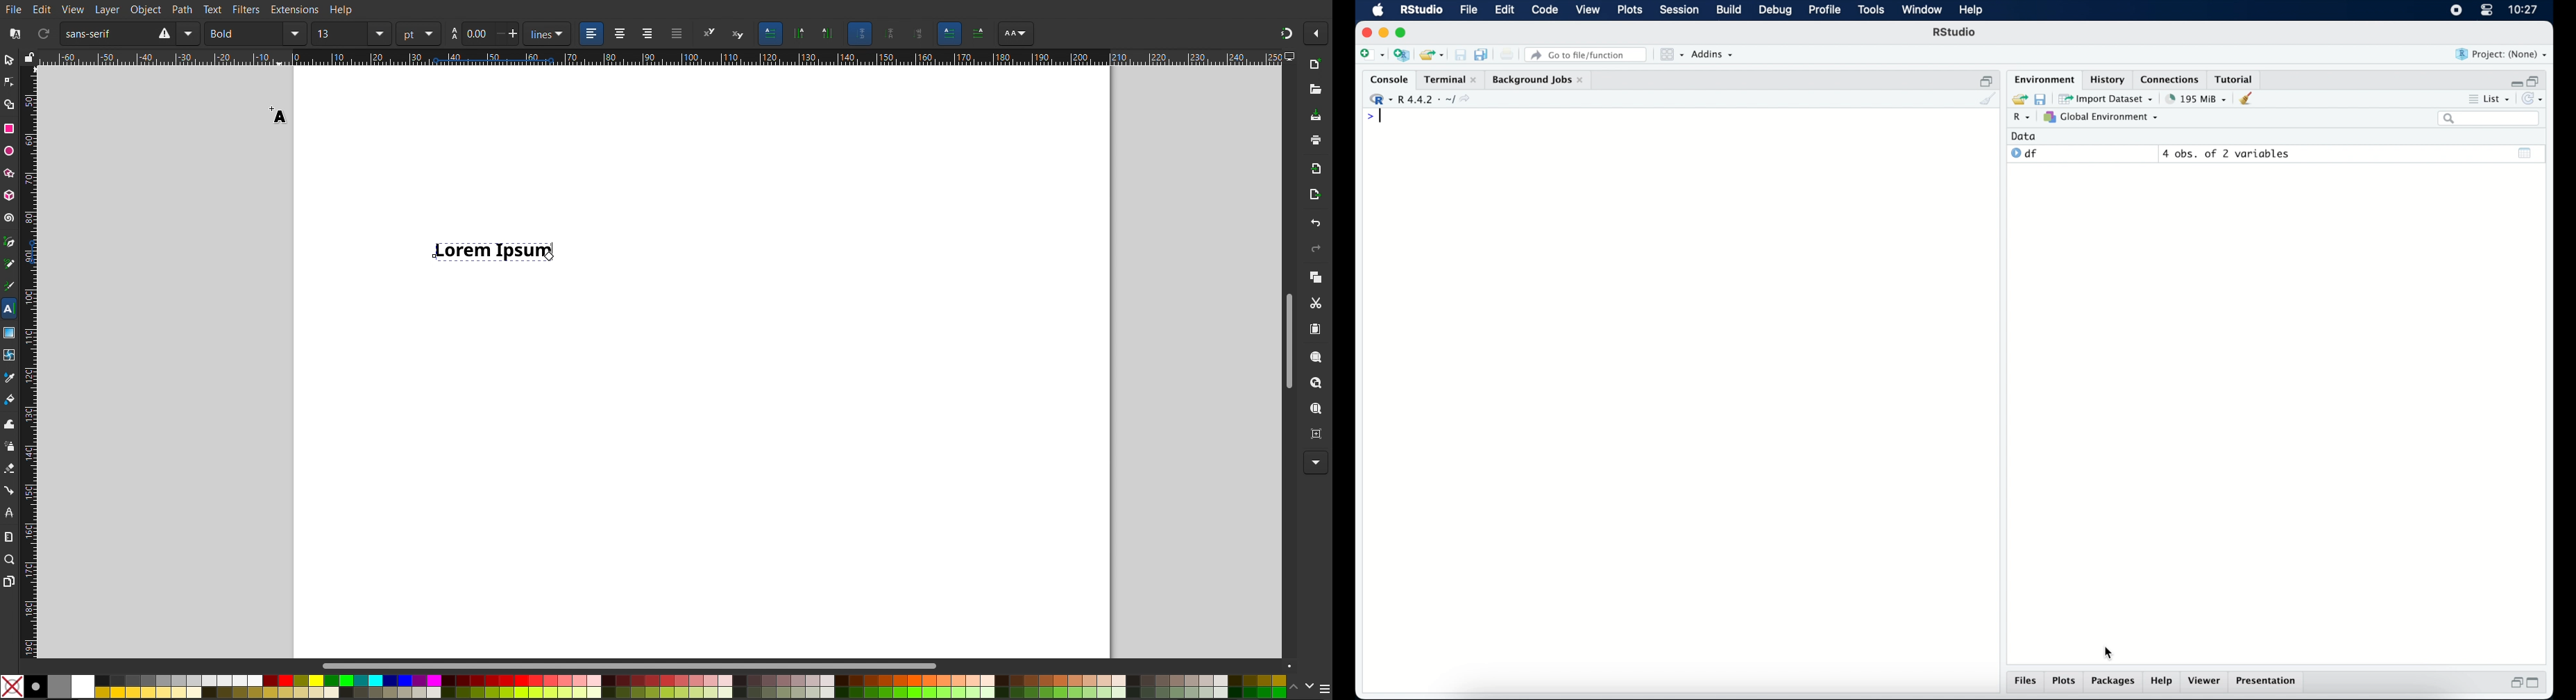  I want to click on Redo, so click(1313, 249).